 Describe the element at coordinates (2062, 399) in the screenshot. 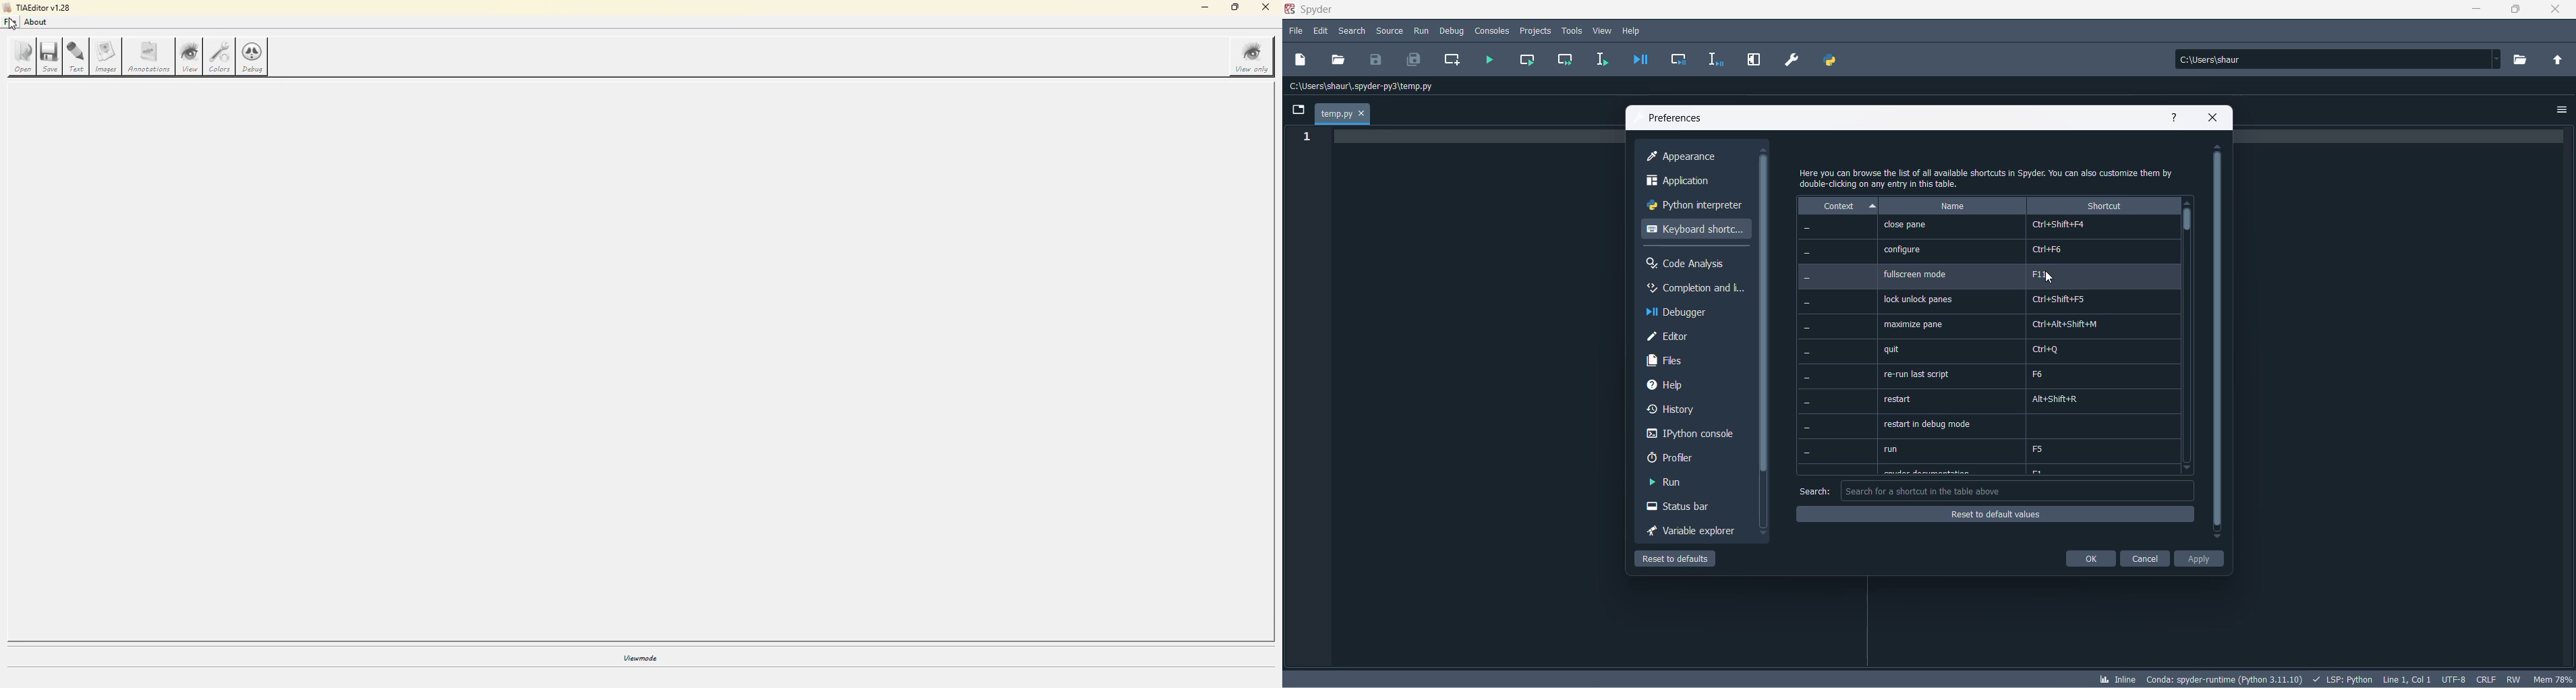

I see `Alt+Shift+R` at that location.